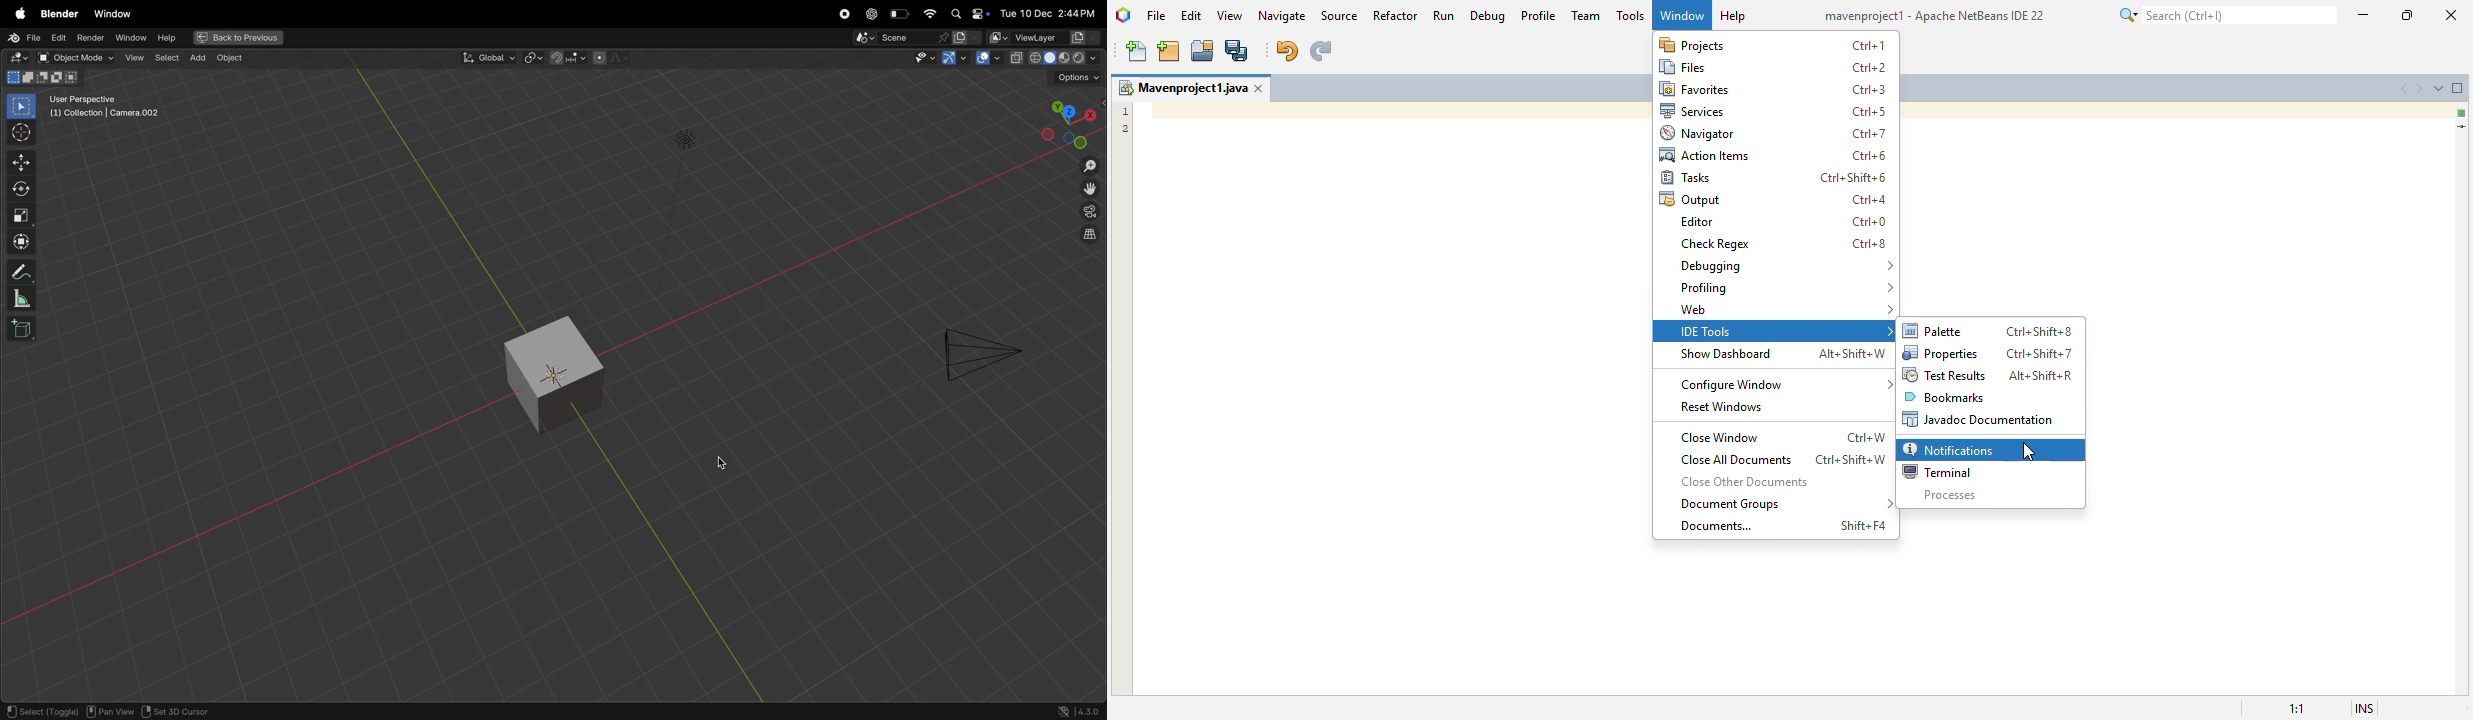  Describe the element at coordinates (107, 712) in the screenshot. I see `Pan view` at that location.